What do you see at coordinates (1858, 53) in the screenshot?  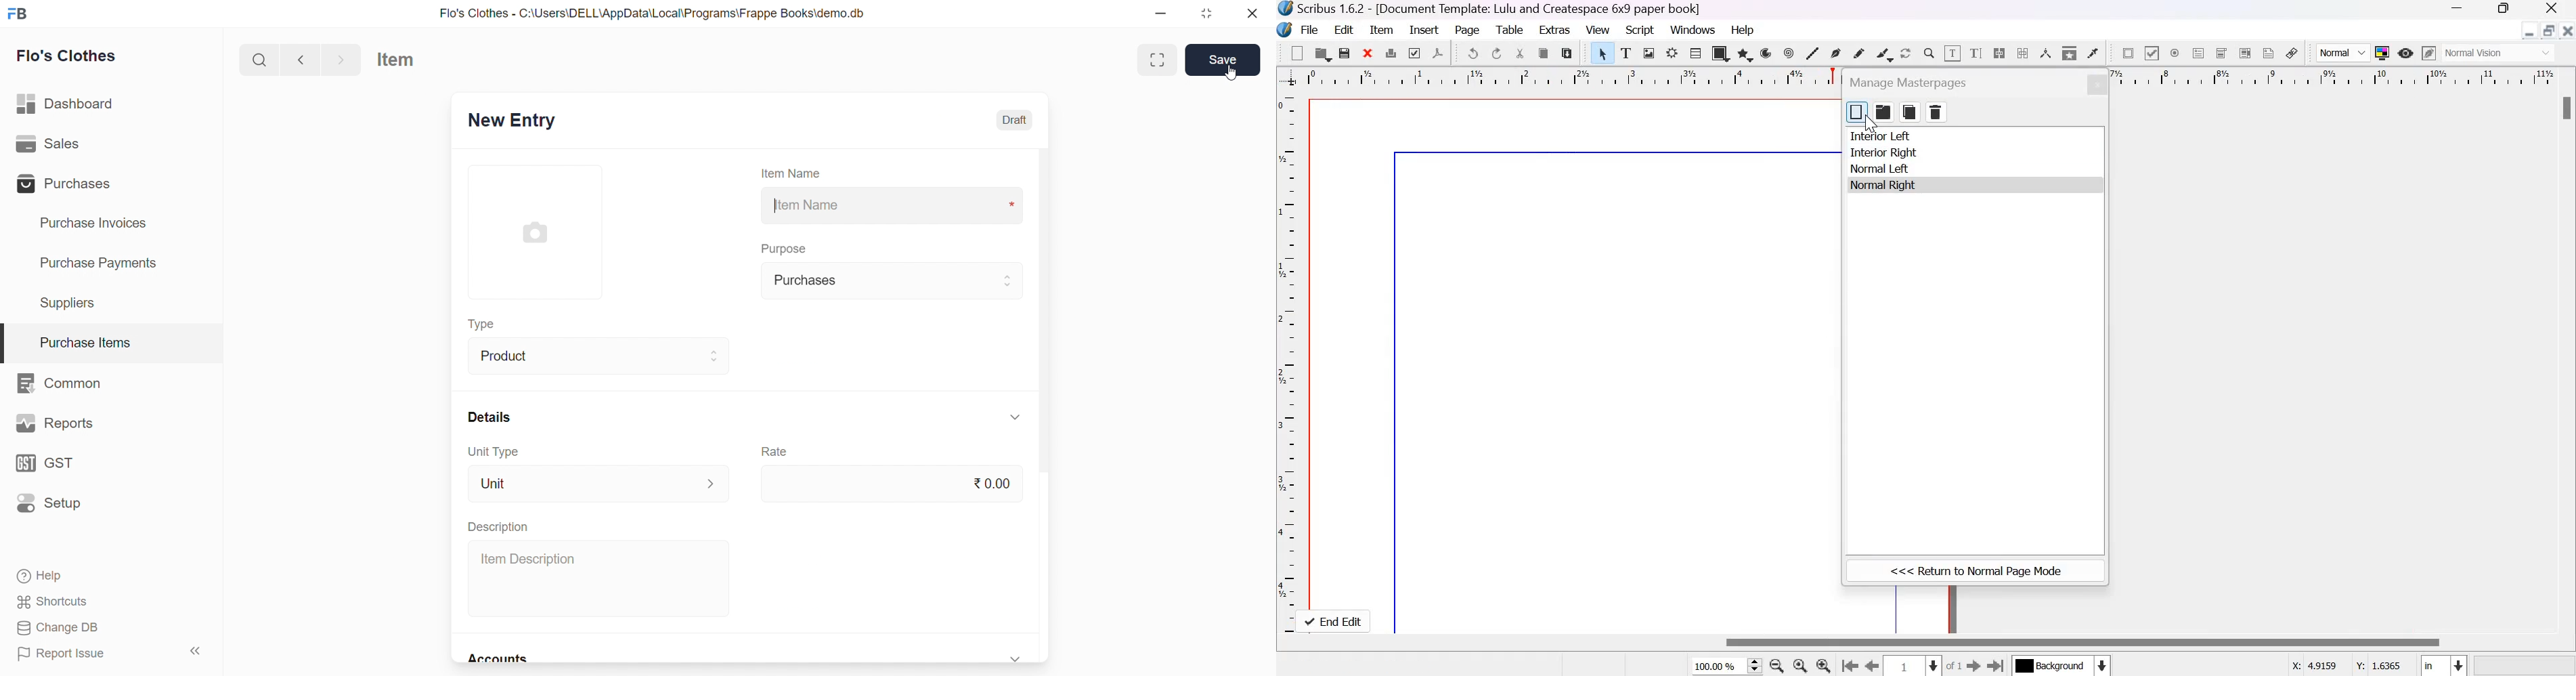 I see `Freehand line` at bounding box center [1858, 53].